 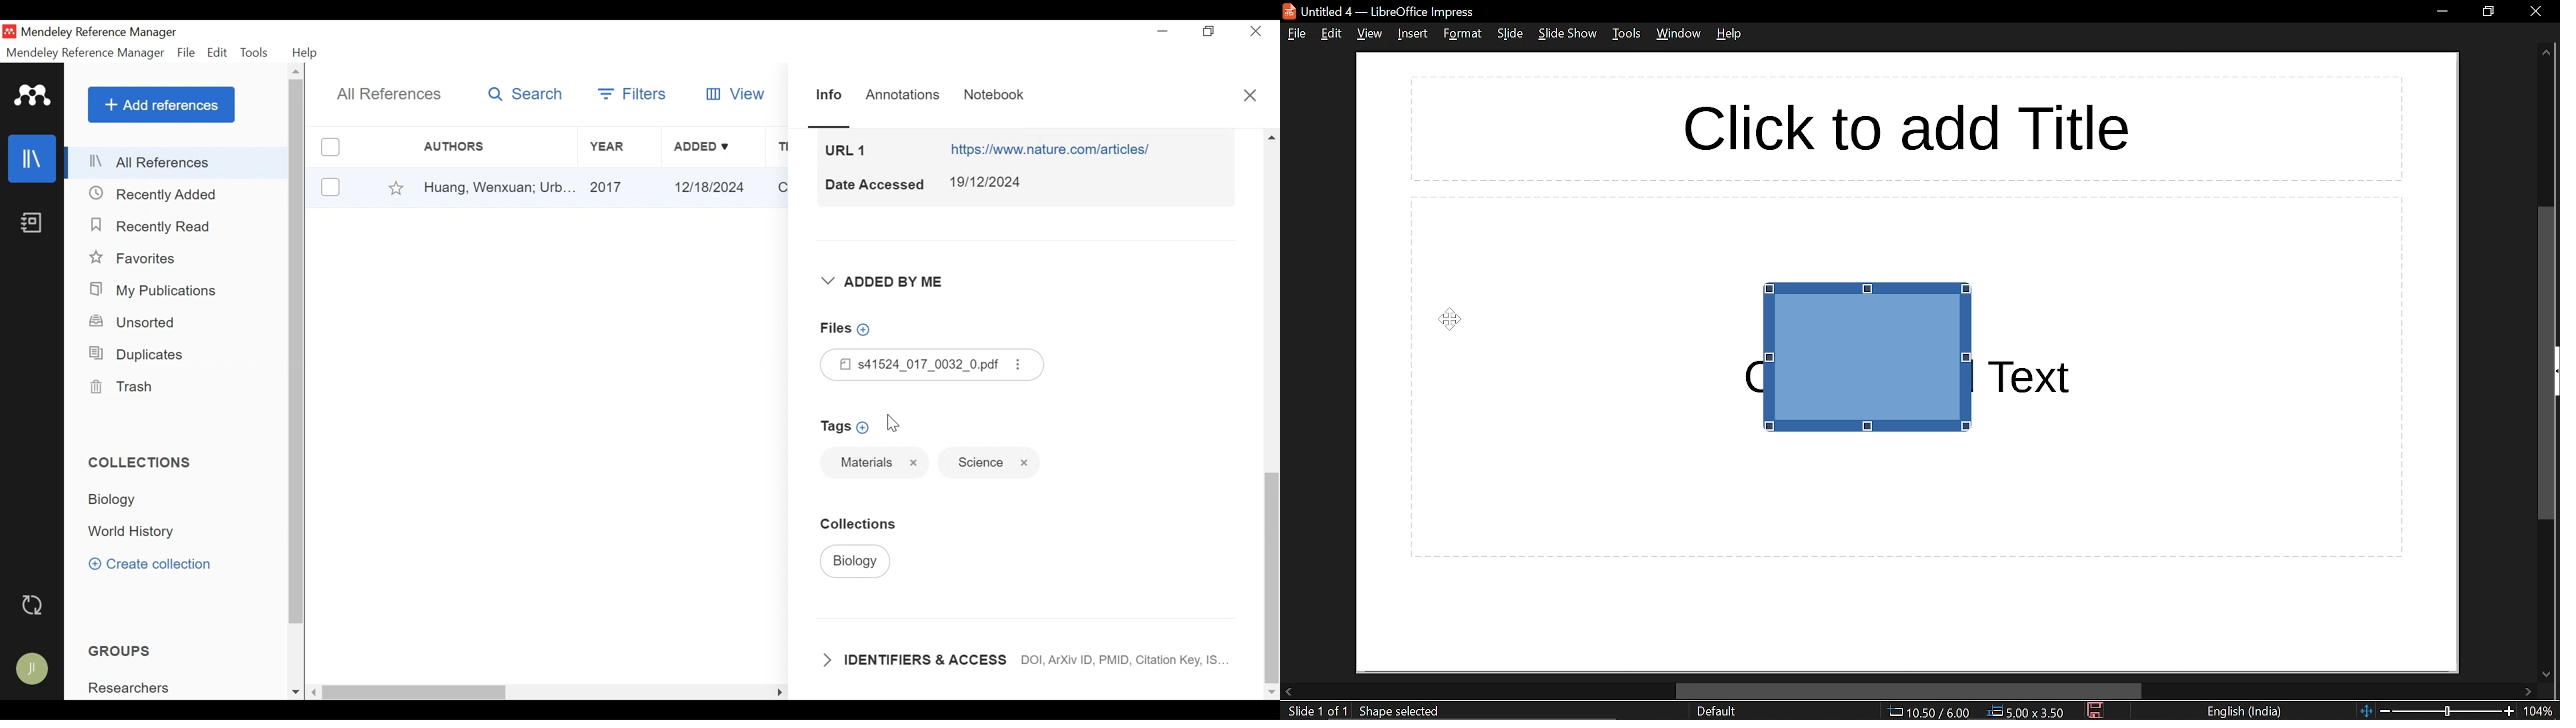 I want to click on (un)select, so click(x=329, y=187).